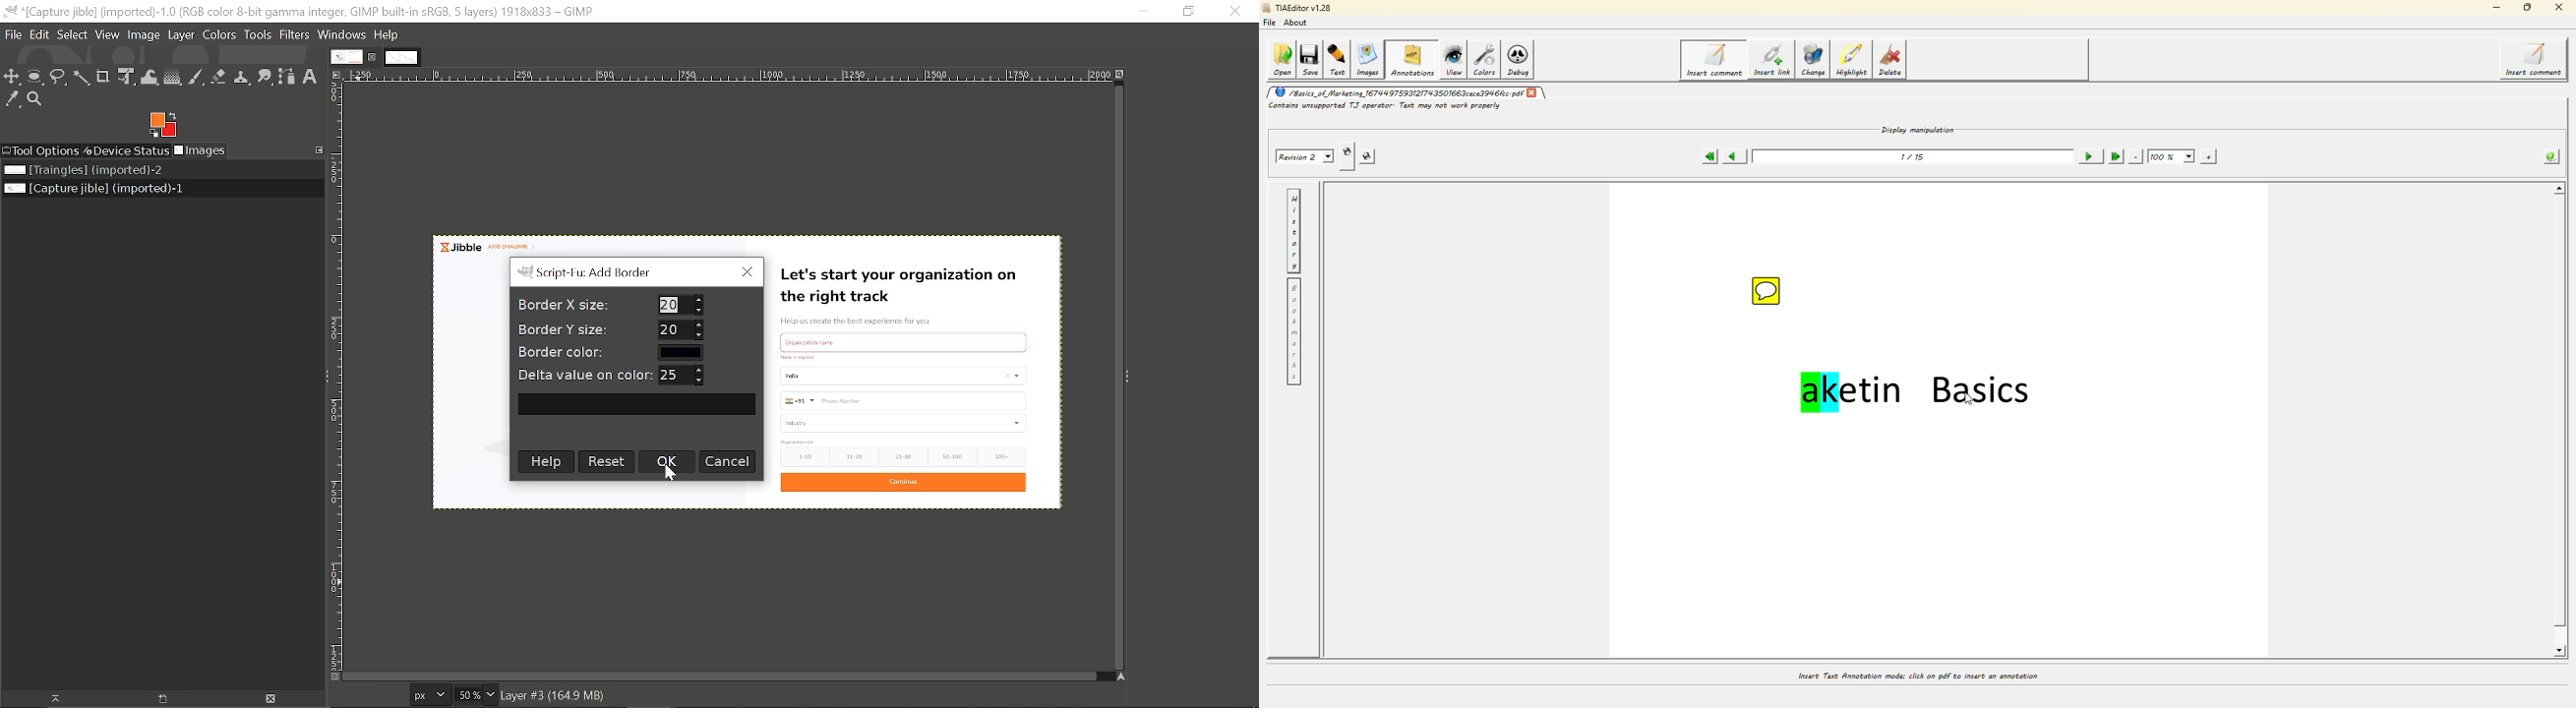  What do you see at coordinates (310, 77) in the screenshot?
I see `Text tool` at bounding box center [310, 77].